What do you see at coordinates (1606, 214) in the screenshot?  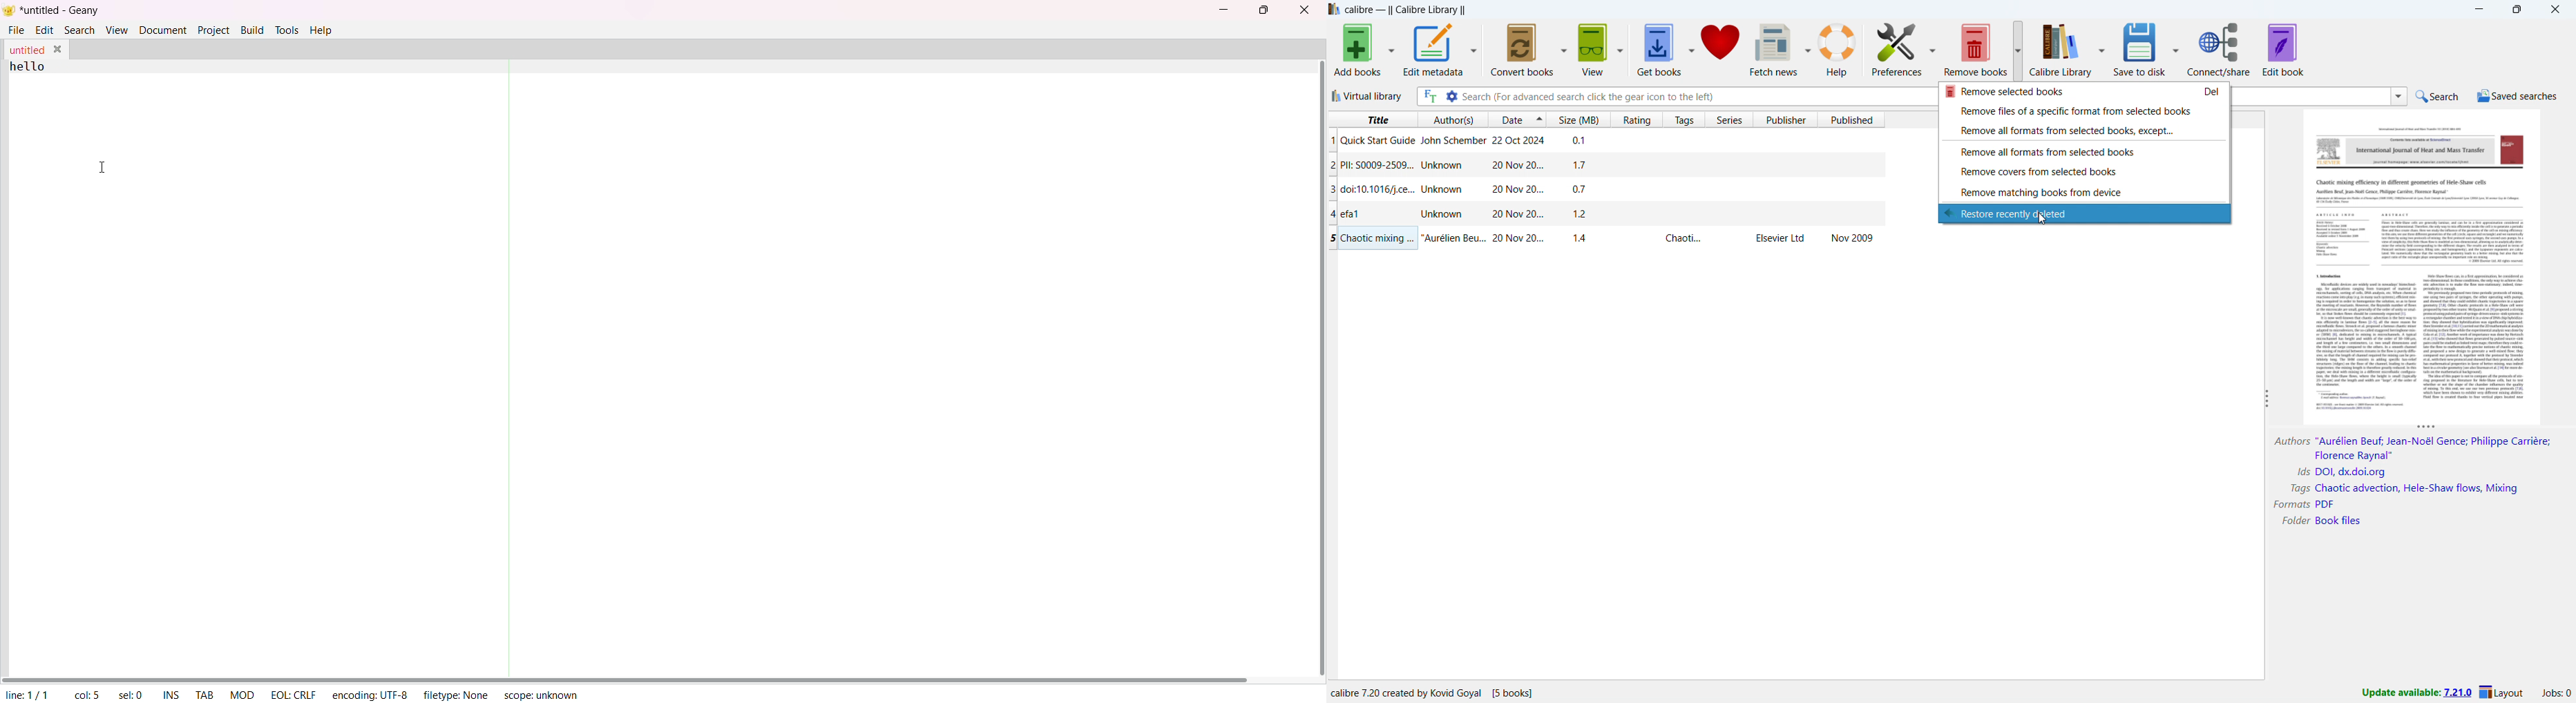 I see `single book entry` at bounding box center [1606, 214].